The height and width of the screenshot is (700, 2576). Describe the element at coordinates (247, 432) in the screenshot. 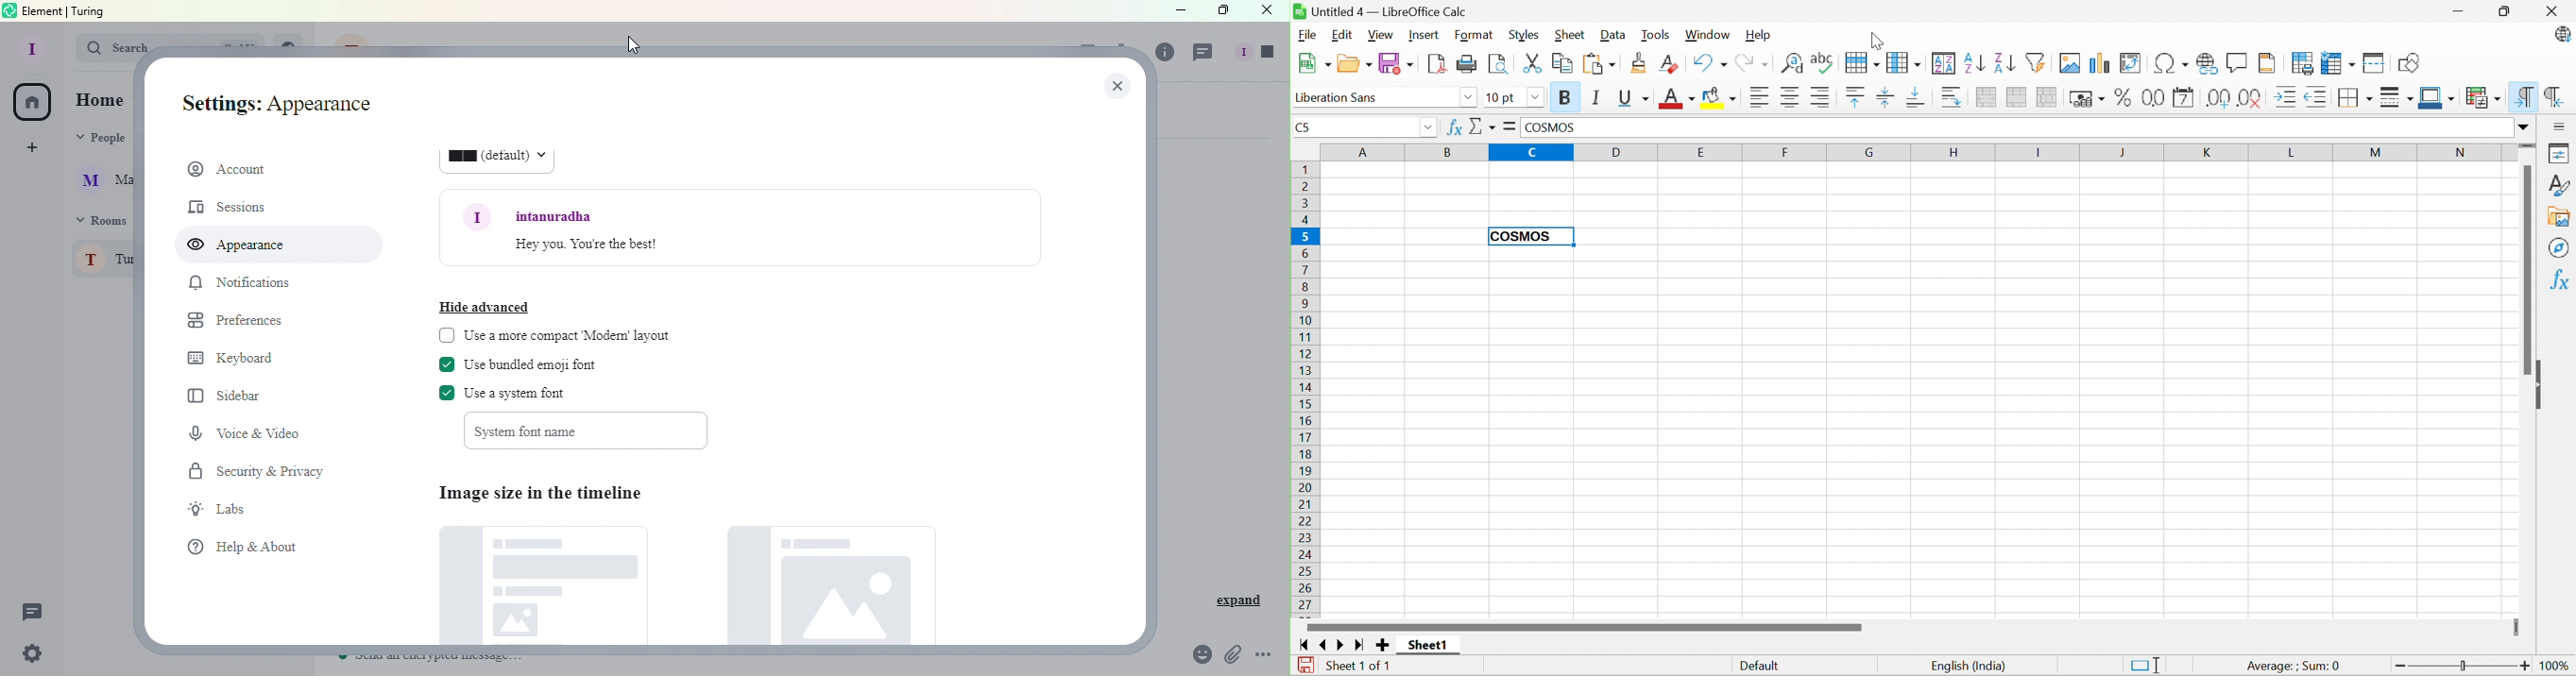

I see `Voice and Video` at that location.